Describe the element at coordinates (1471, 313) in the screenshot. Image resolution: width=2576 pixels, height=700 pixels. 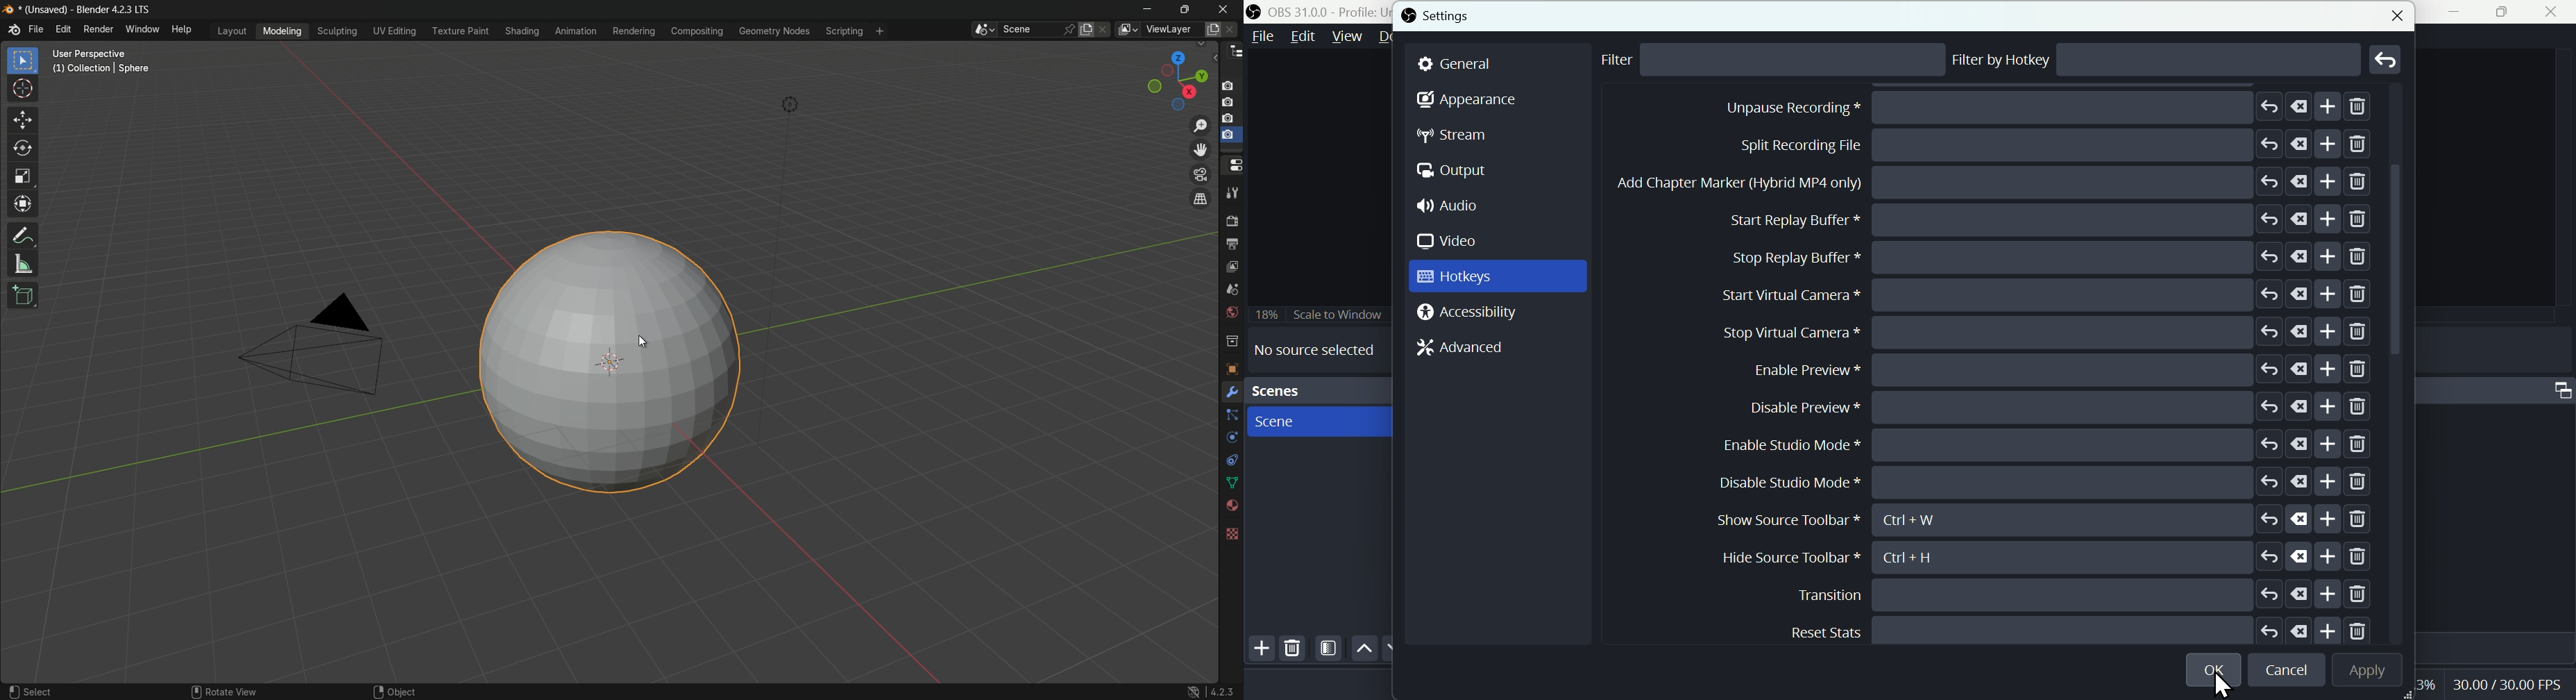
I see `Accessibility` at that location.